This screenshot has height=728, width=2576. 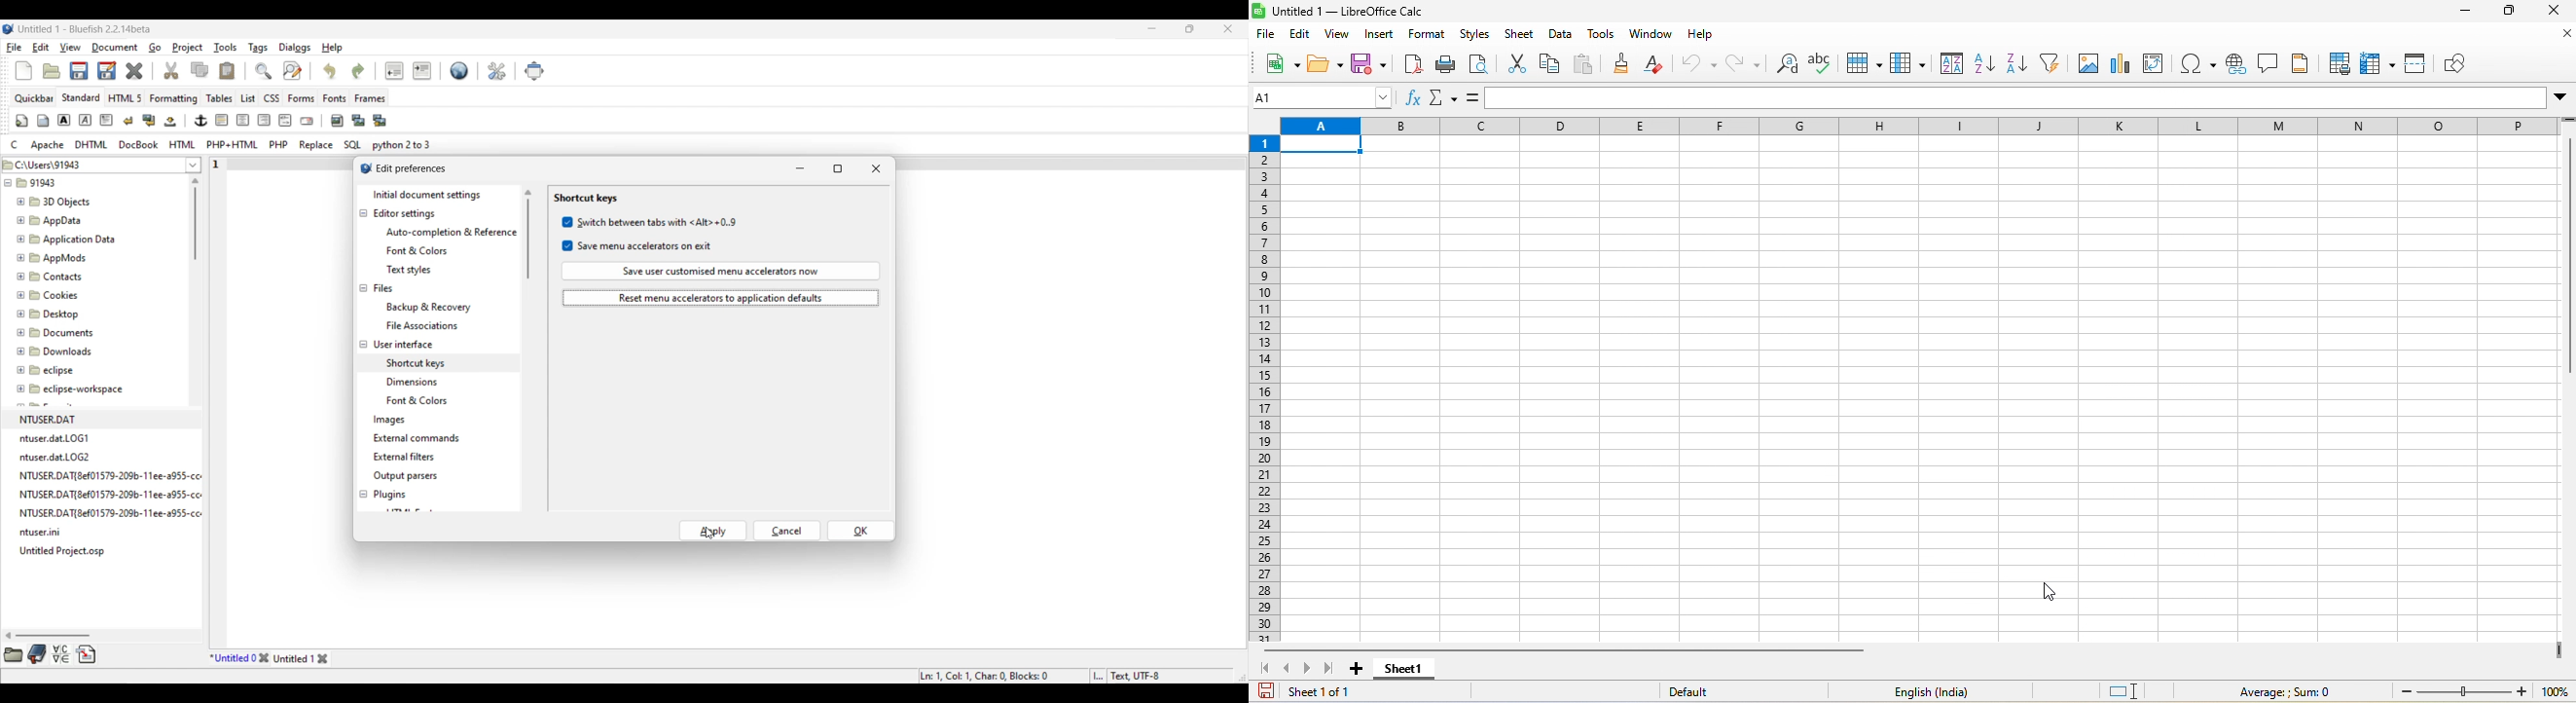 What do you see at coordinates (1697, 63) in the screenshot?
I see `undo` at bounding box center [1697, 63].